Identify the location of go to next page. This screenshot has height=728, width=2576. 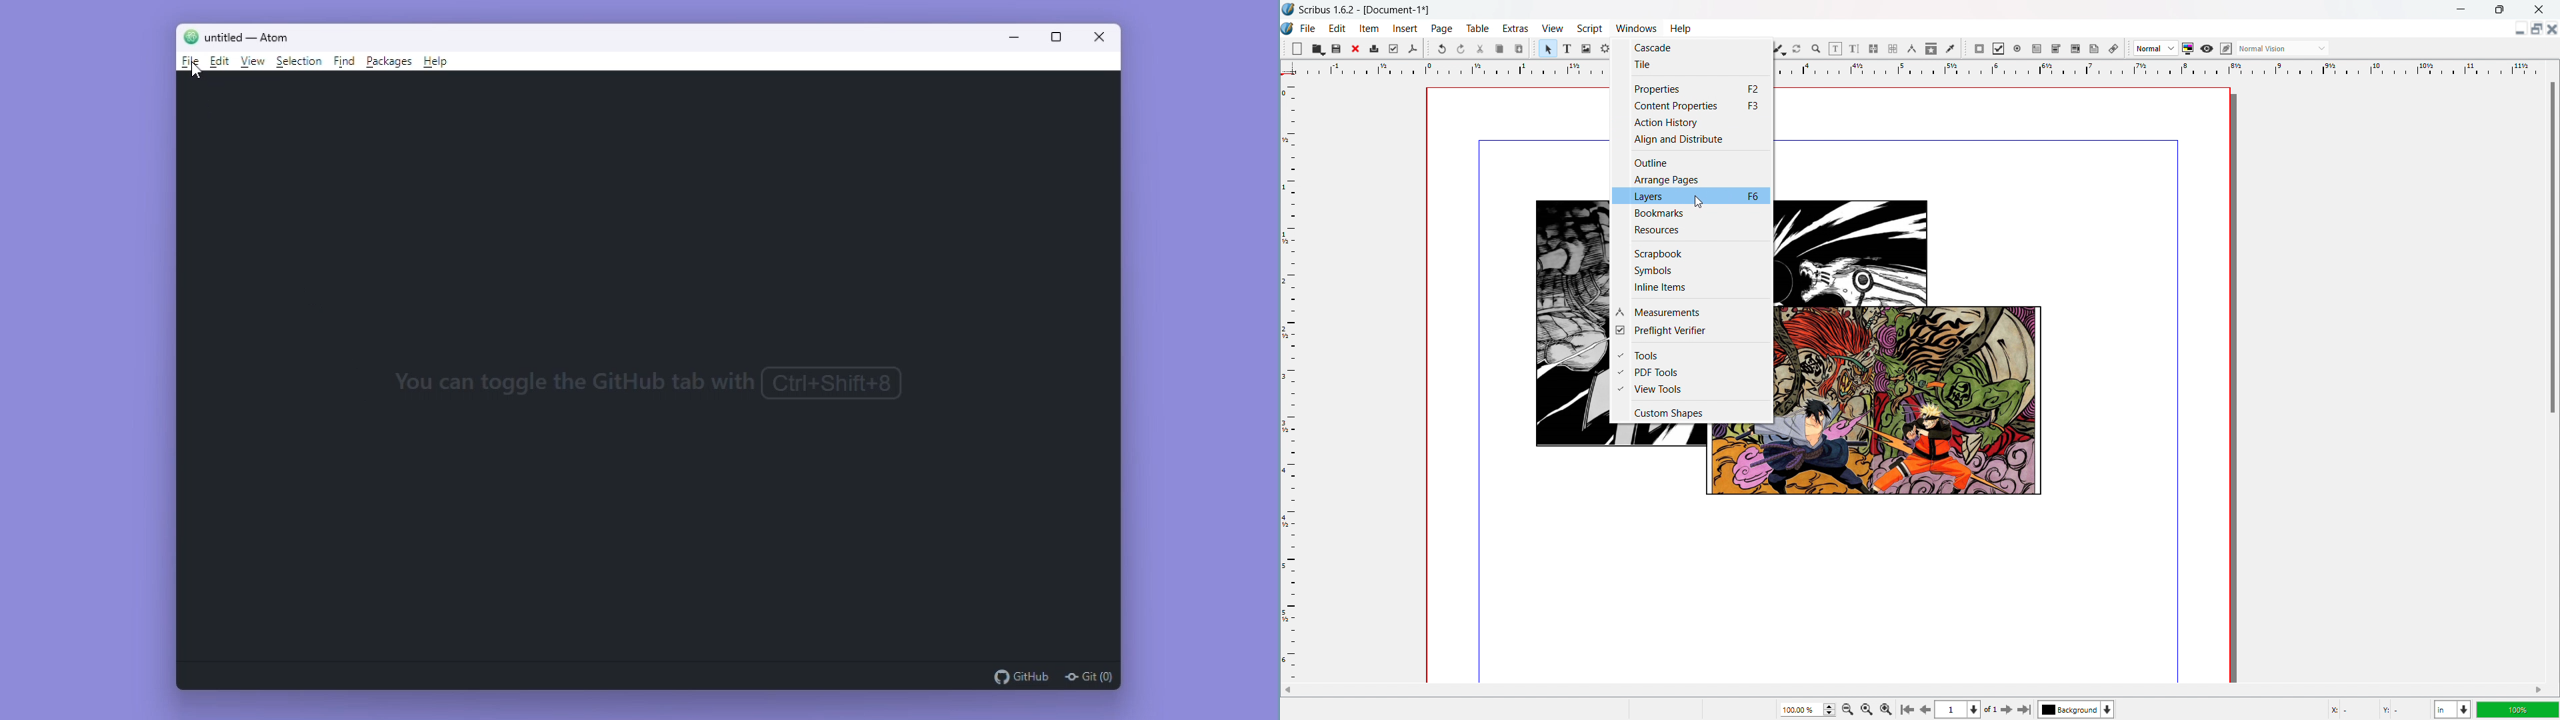
(2006, 709).